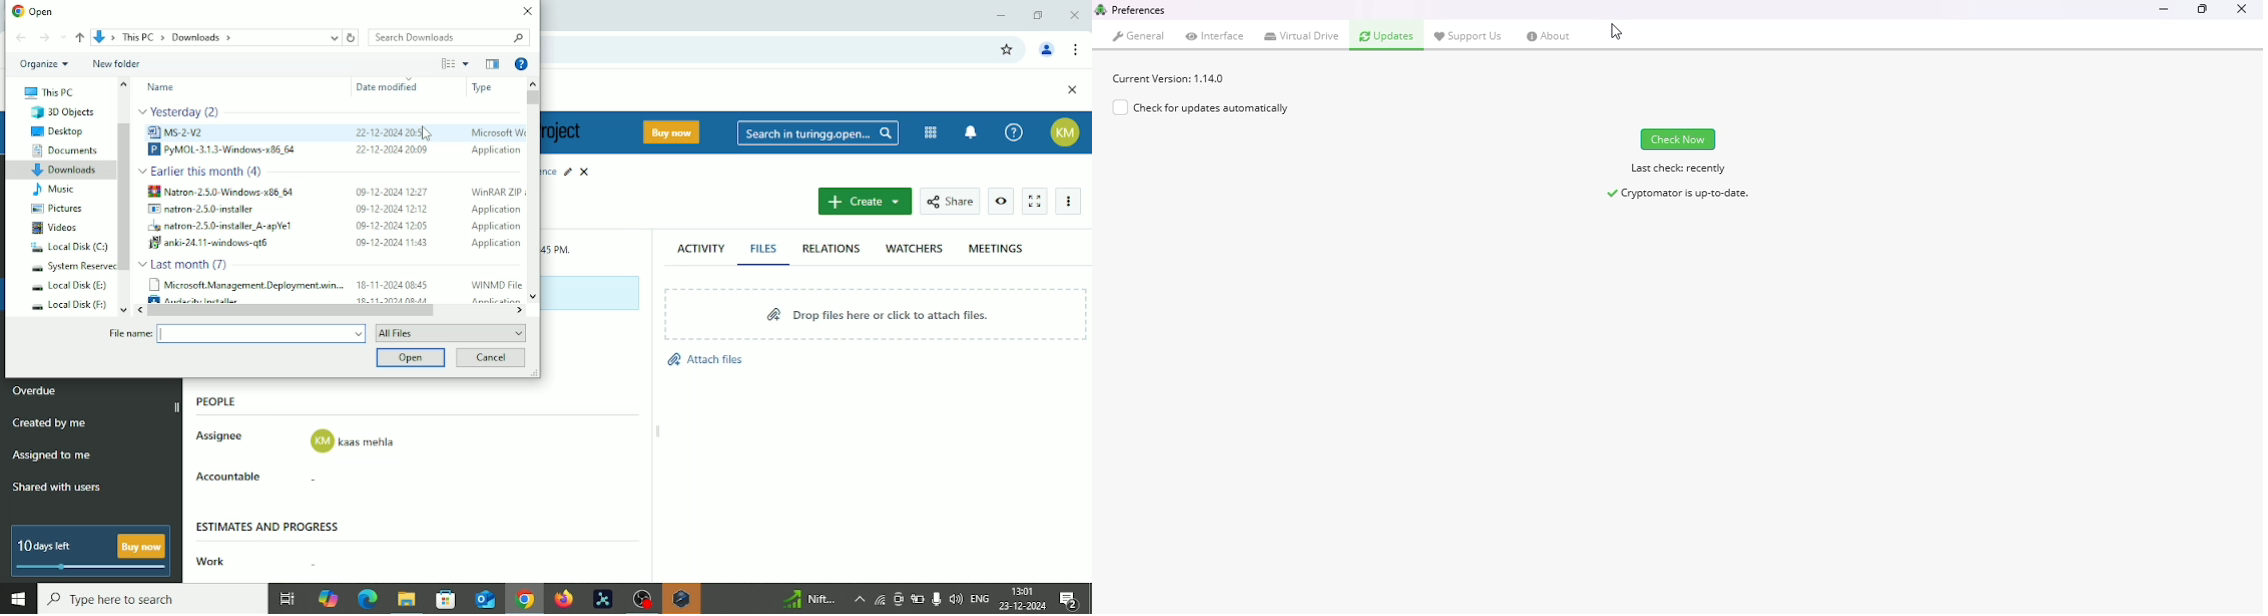  I want to click on Warning, so click(681, 599).